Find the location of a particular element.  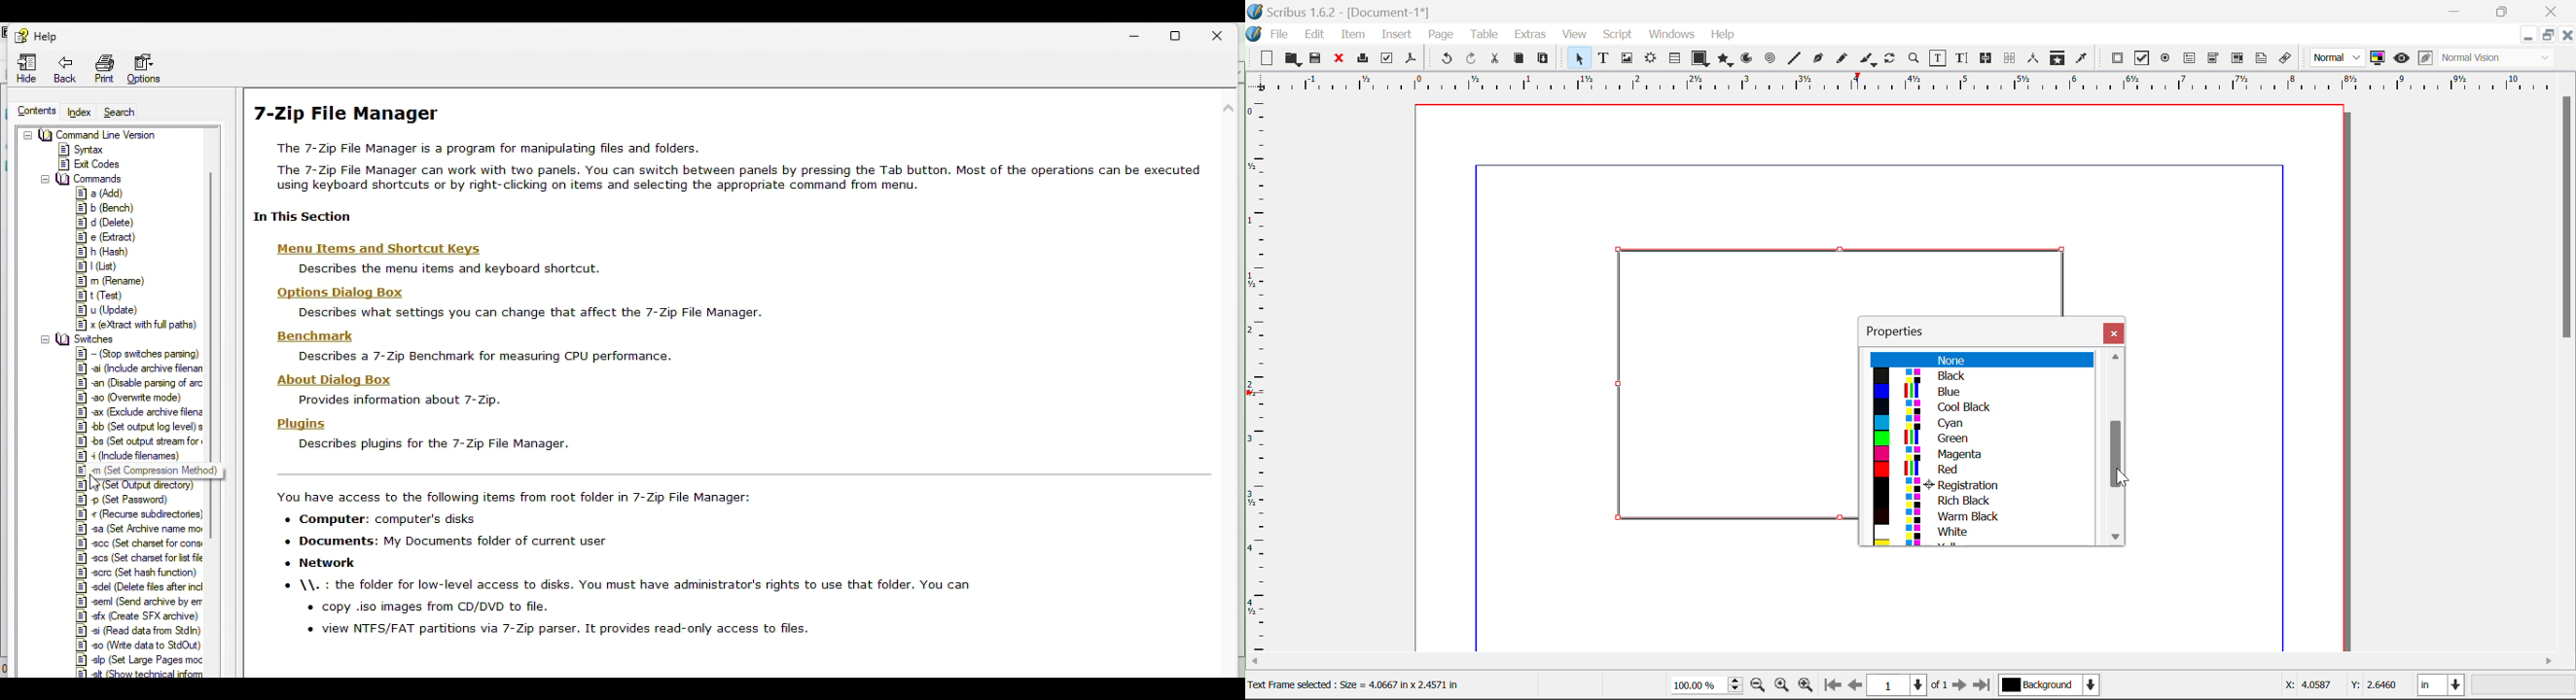

Close is located at coordinates (1224, 33).